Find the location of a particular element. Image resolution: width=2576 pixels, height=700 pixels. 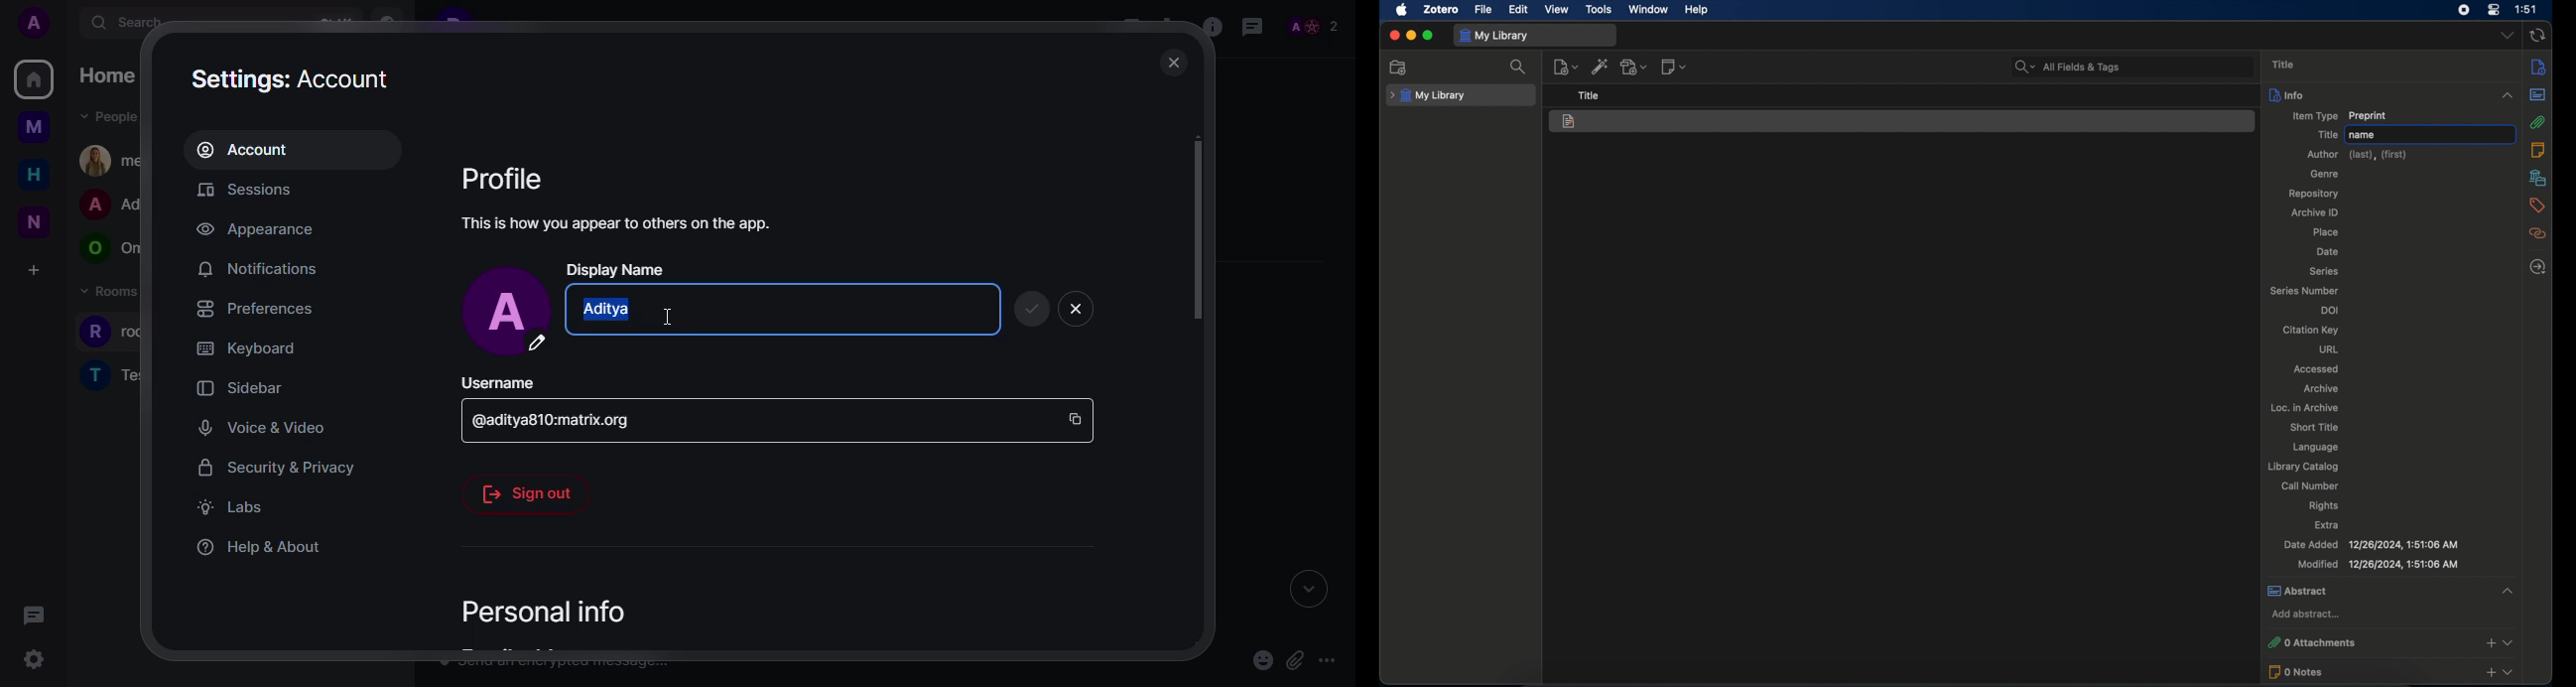

preferences is located at coordinates (252, 307).